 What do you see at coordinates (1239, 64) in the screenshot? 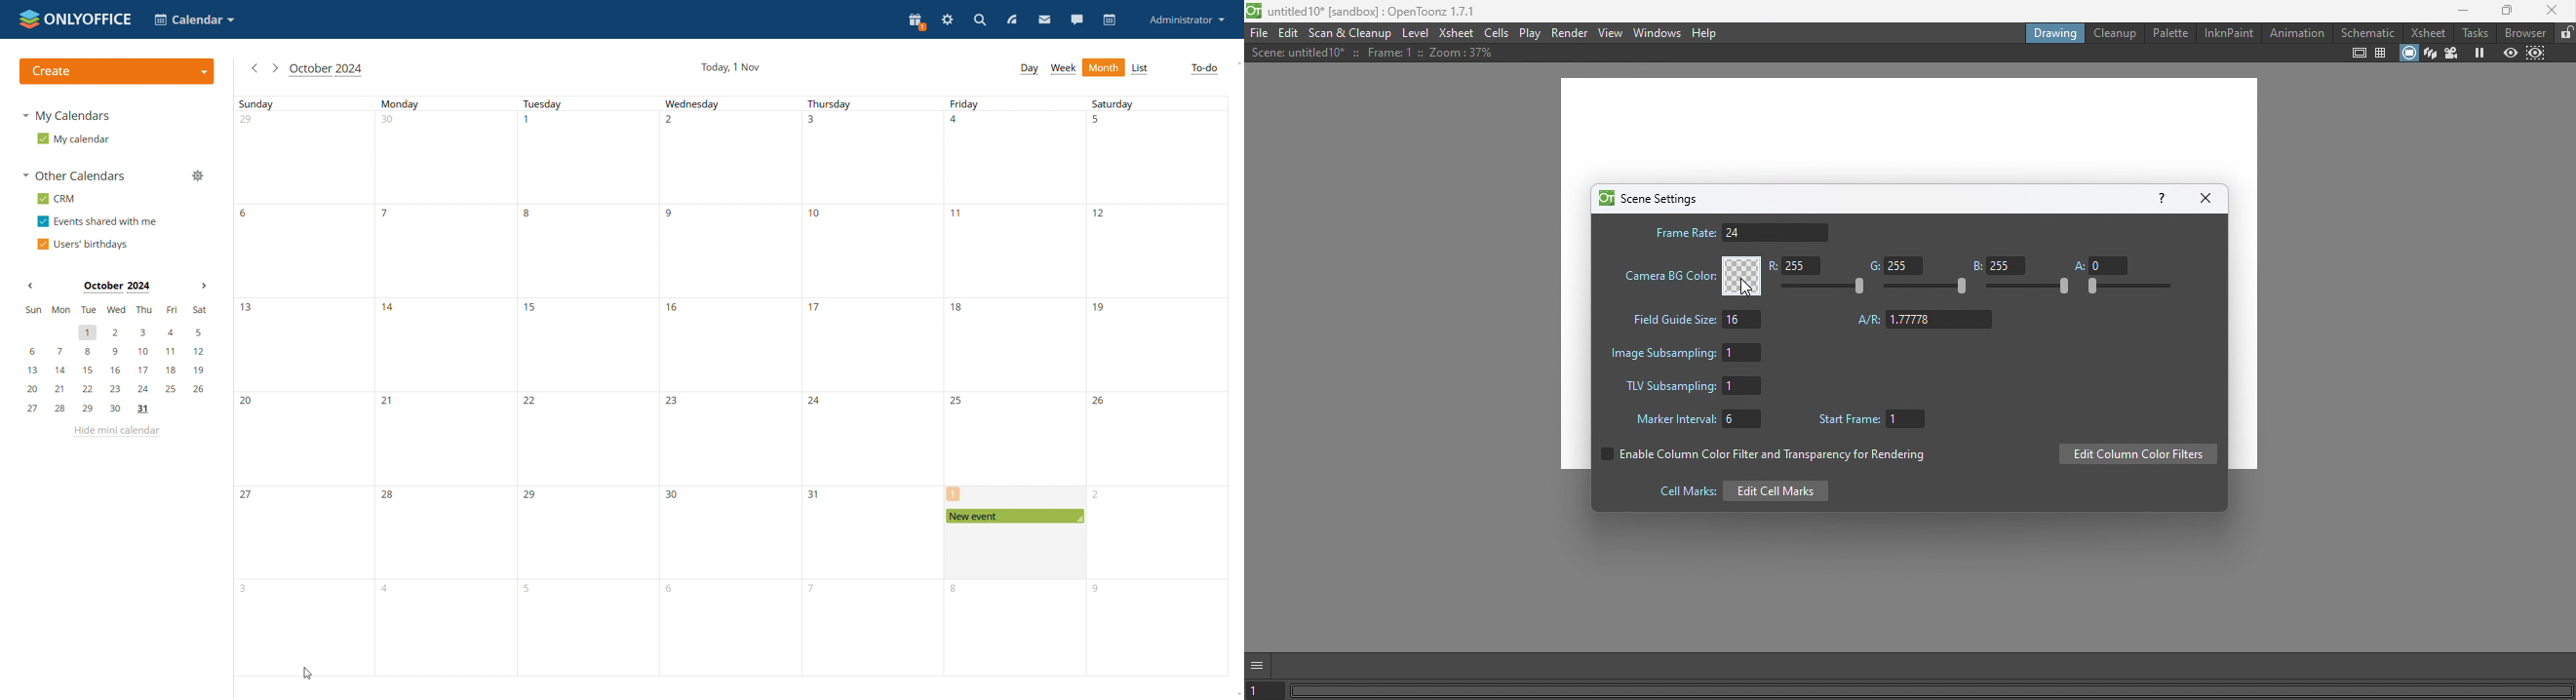
I see `scroll up` at bounding box center [1239, 64].